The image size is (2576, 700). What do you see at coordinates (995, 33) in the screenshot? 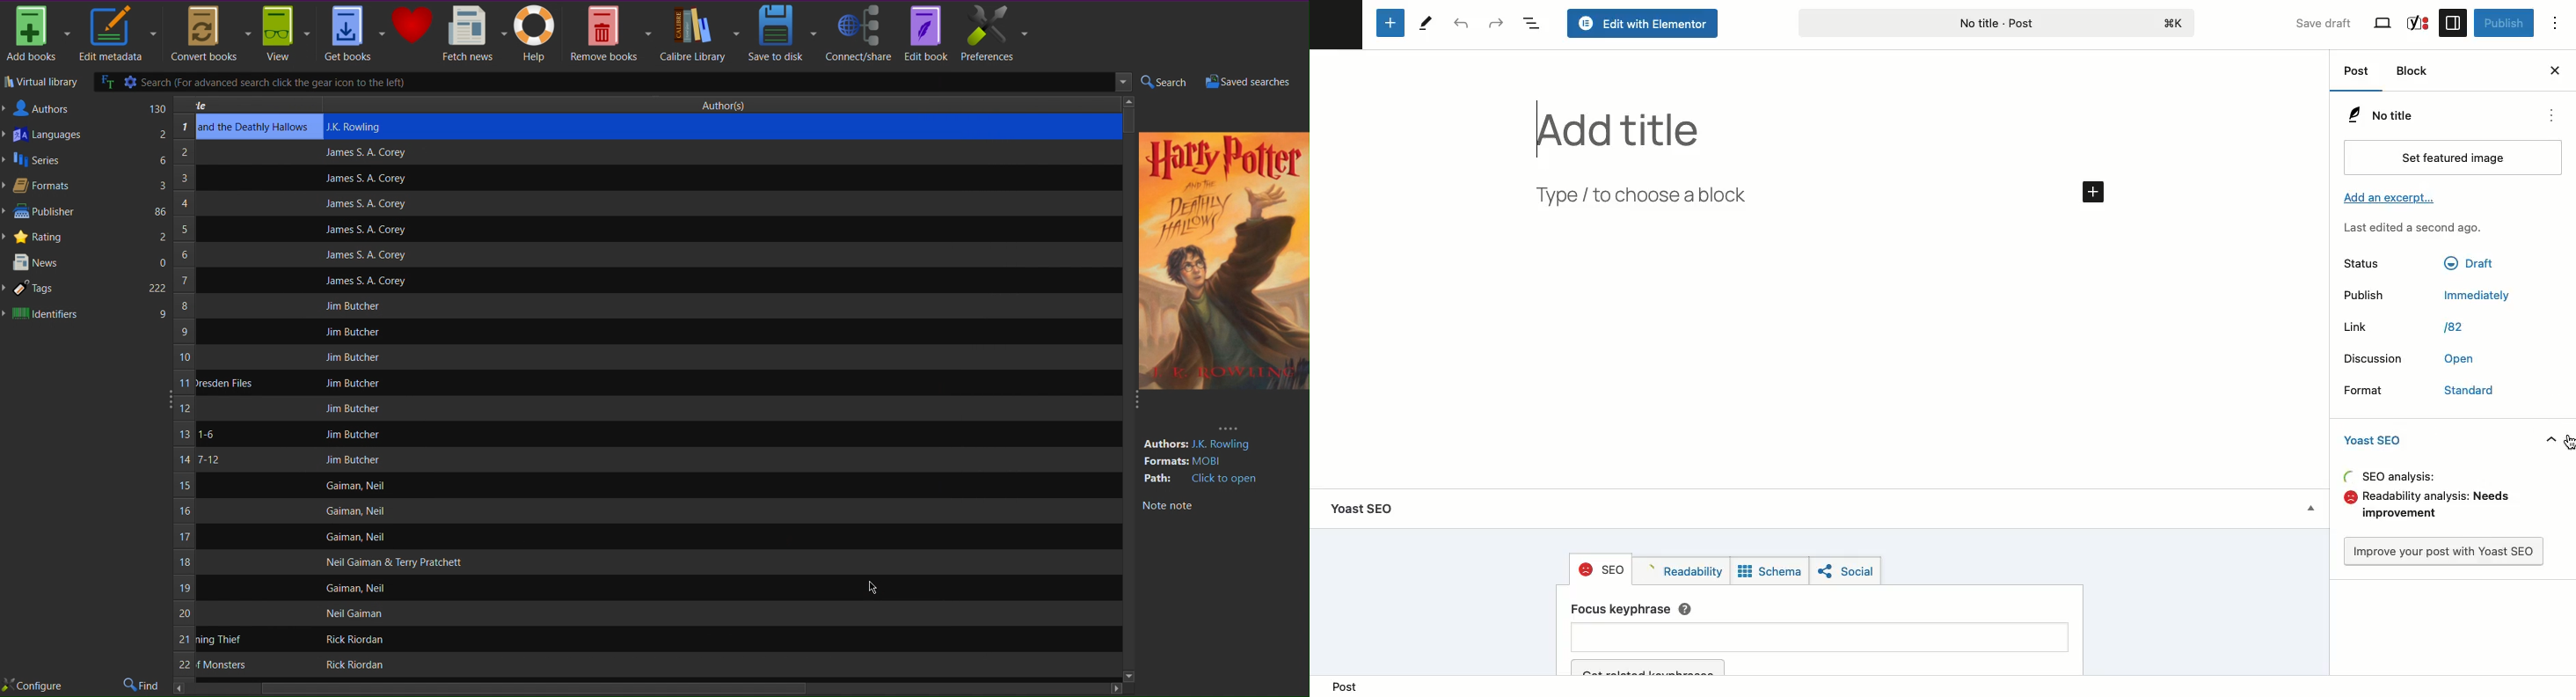
I see `Preferences` at bounding box center [995, 33].